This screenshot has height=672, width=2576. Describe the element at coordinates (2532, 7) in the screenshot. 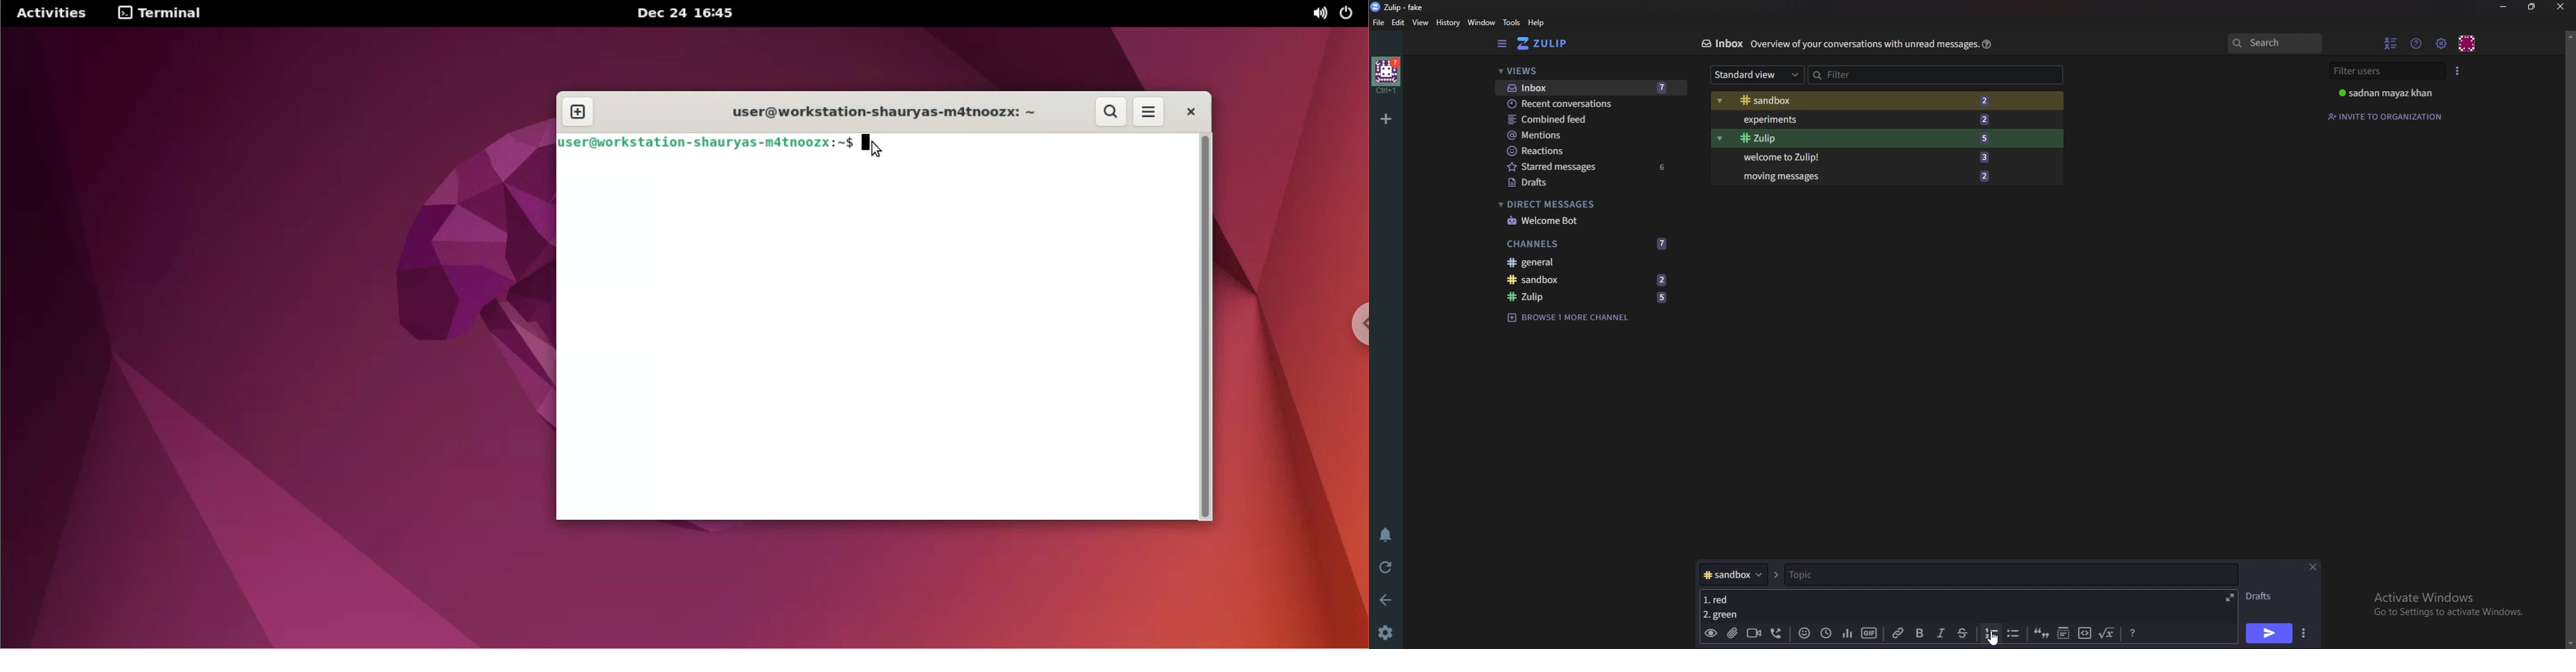

I see `Resize` at that location.